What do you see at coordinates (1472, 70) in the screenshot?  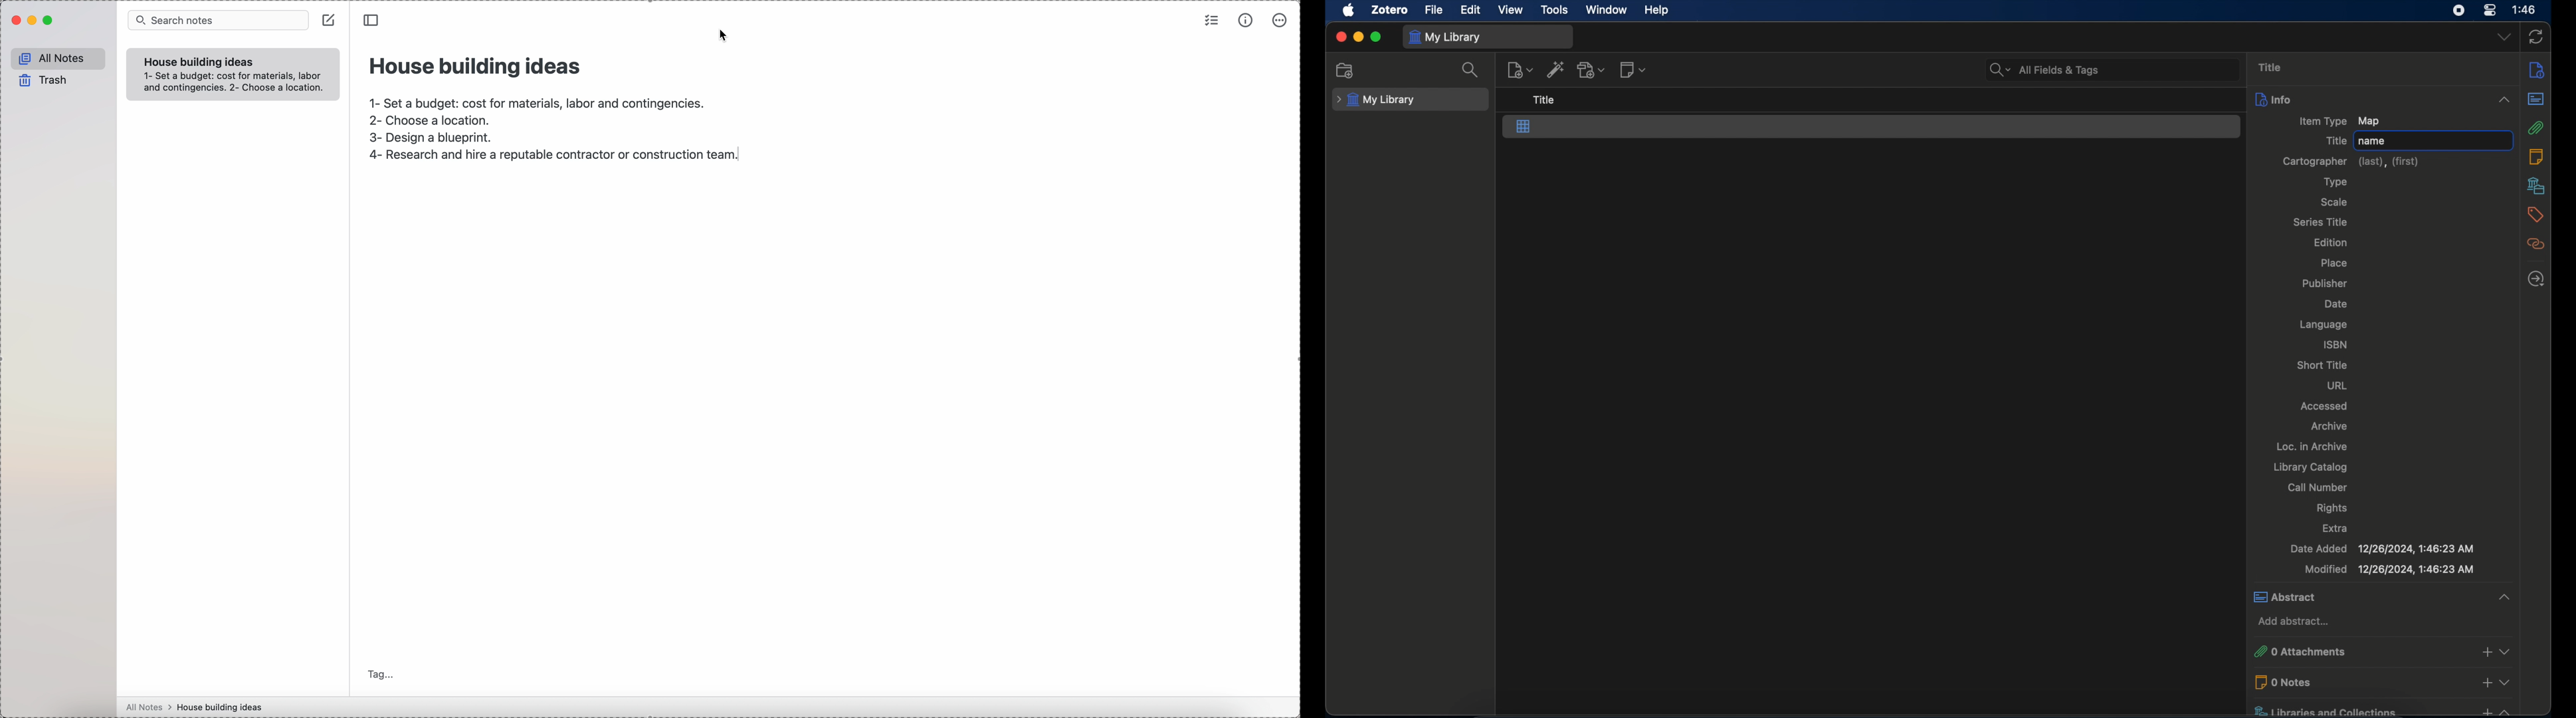 I see `search` at bounding box center [1472, 70].